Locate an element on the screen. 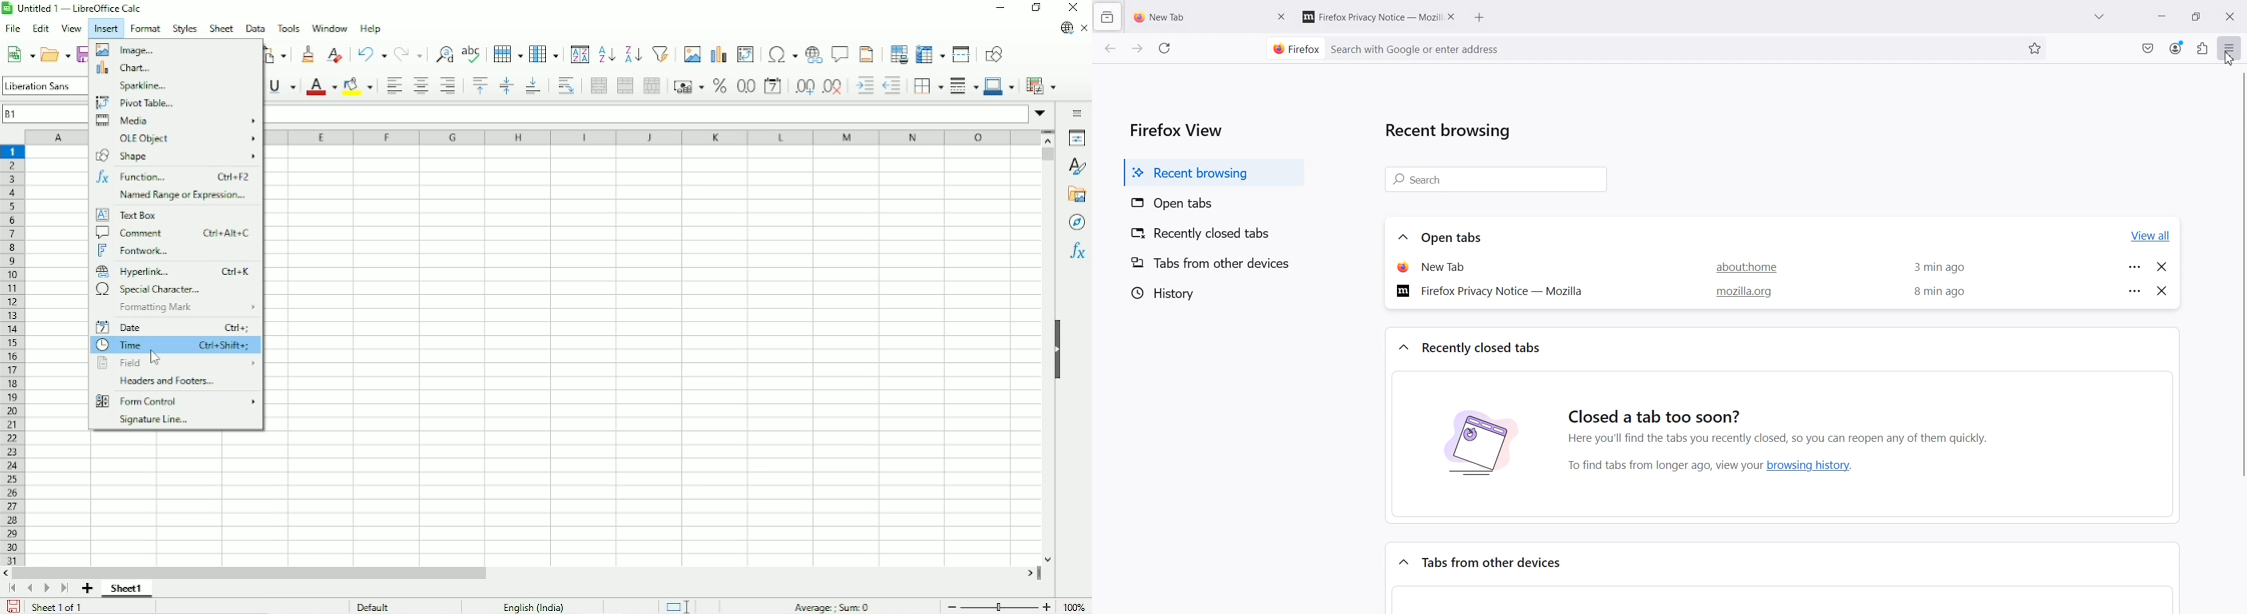  Auto filter is located at coordinates (659, 54).